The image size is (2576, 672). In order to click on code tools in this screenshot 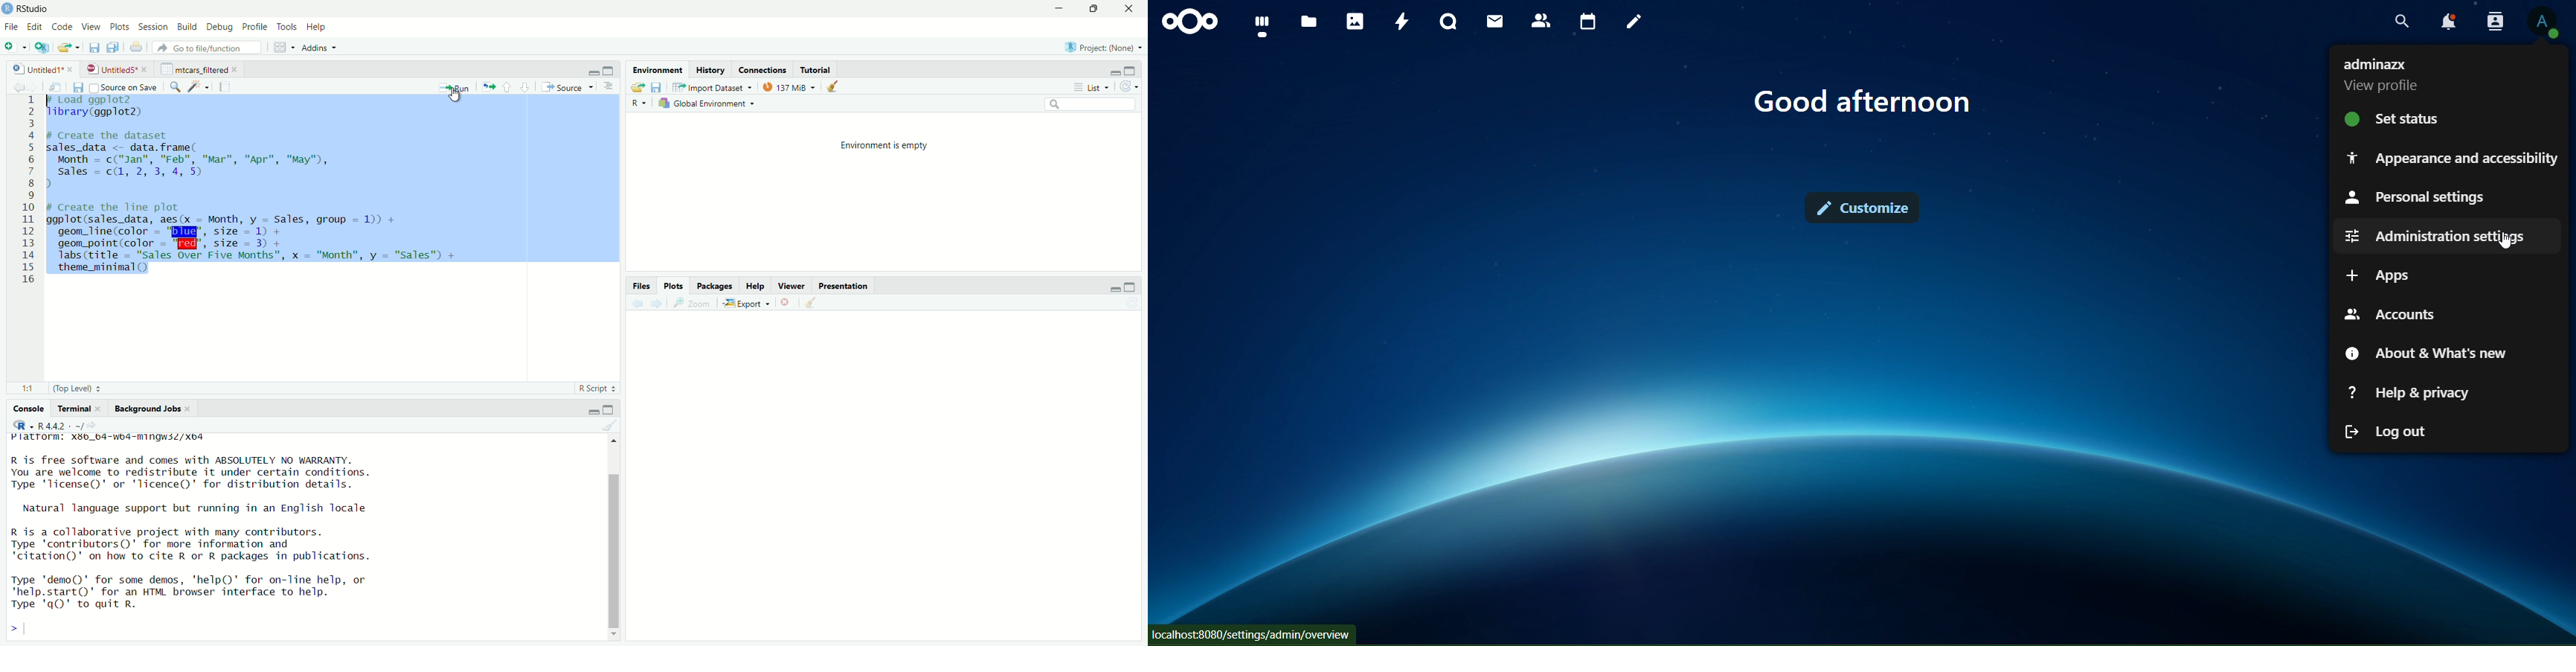, I will do `click(200, 86)`.